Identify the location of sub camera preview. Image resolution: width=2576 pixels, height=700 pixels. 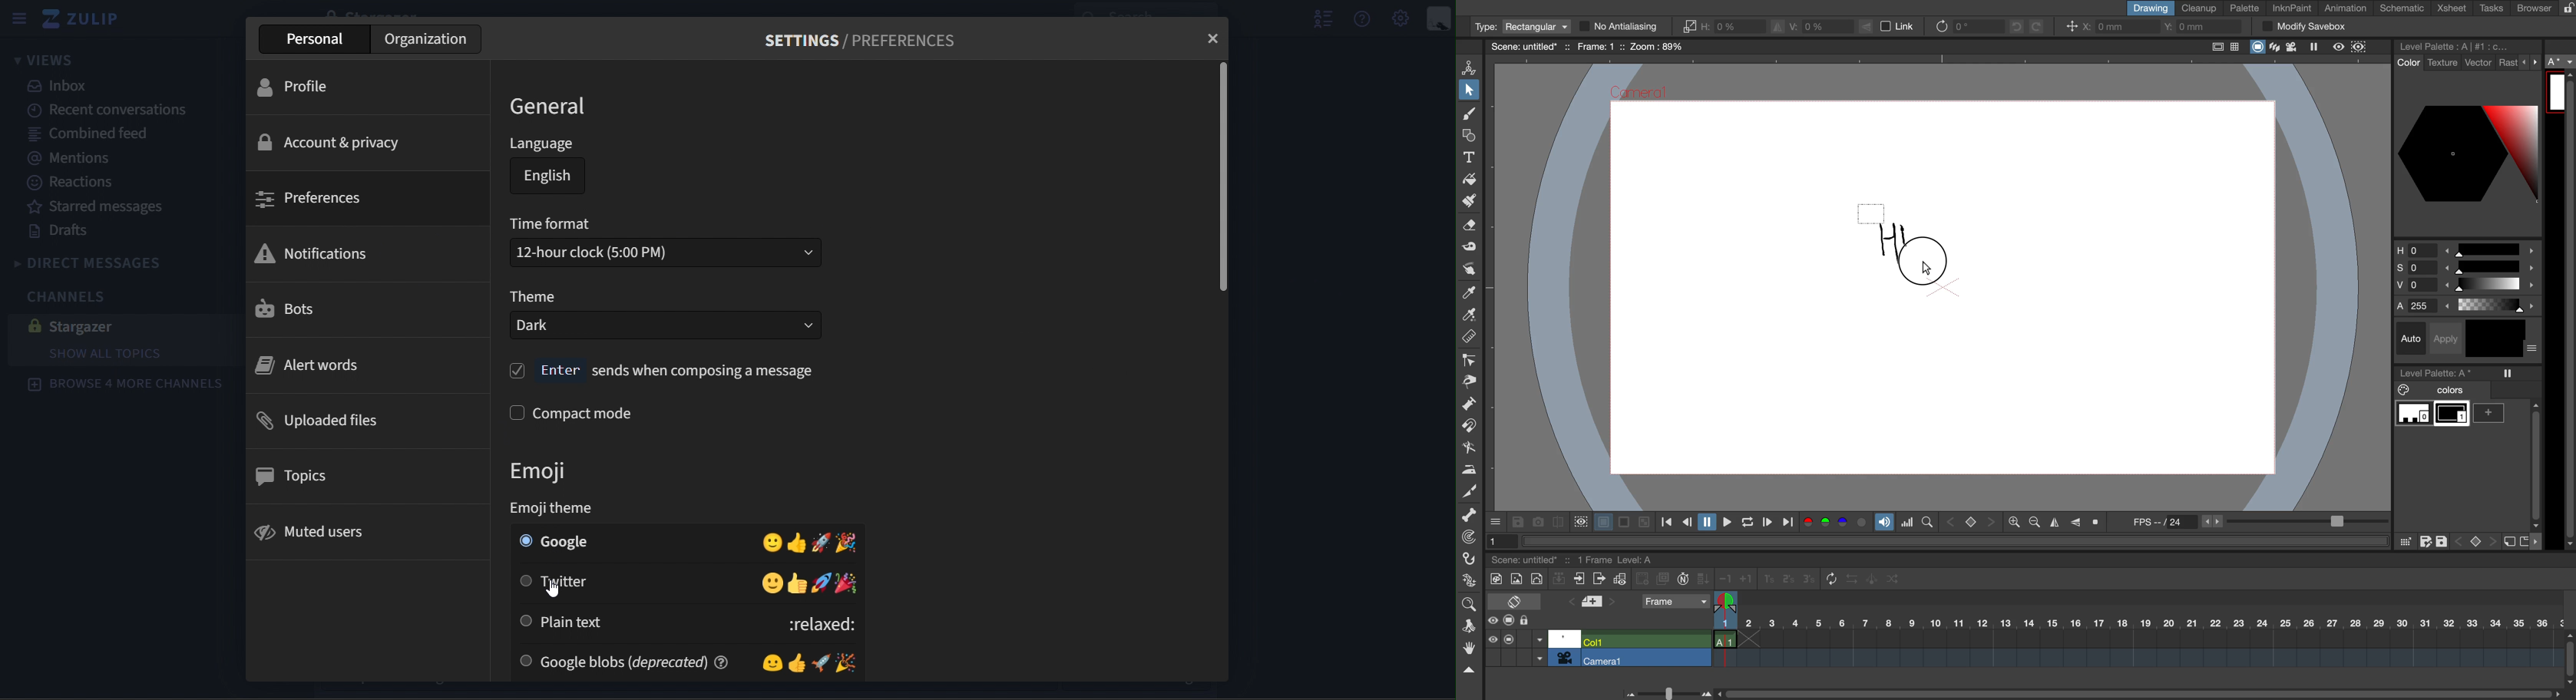
(2359, 47).